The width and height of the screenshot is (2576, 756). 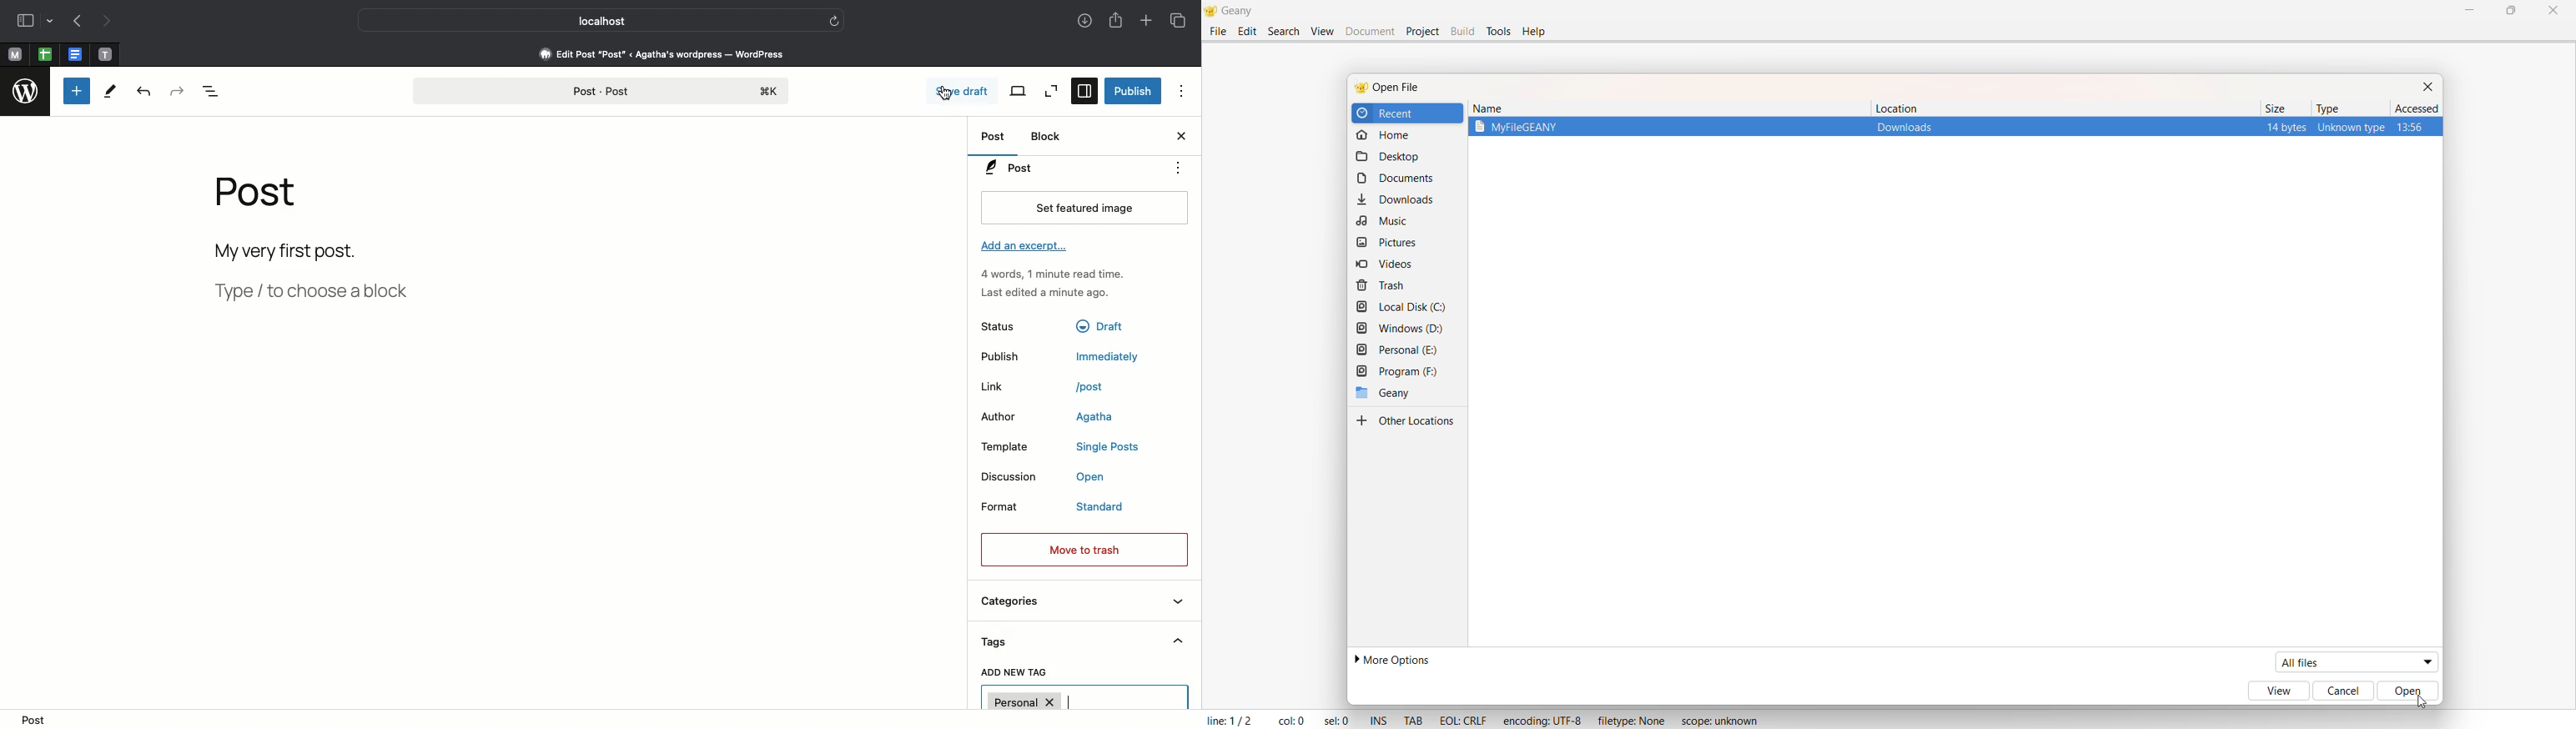 What do you see at coordinates (1397, 349) in the screenshot?
I see `personal E` at bounding box center [1397, 349].